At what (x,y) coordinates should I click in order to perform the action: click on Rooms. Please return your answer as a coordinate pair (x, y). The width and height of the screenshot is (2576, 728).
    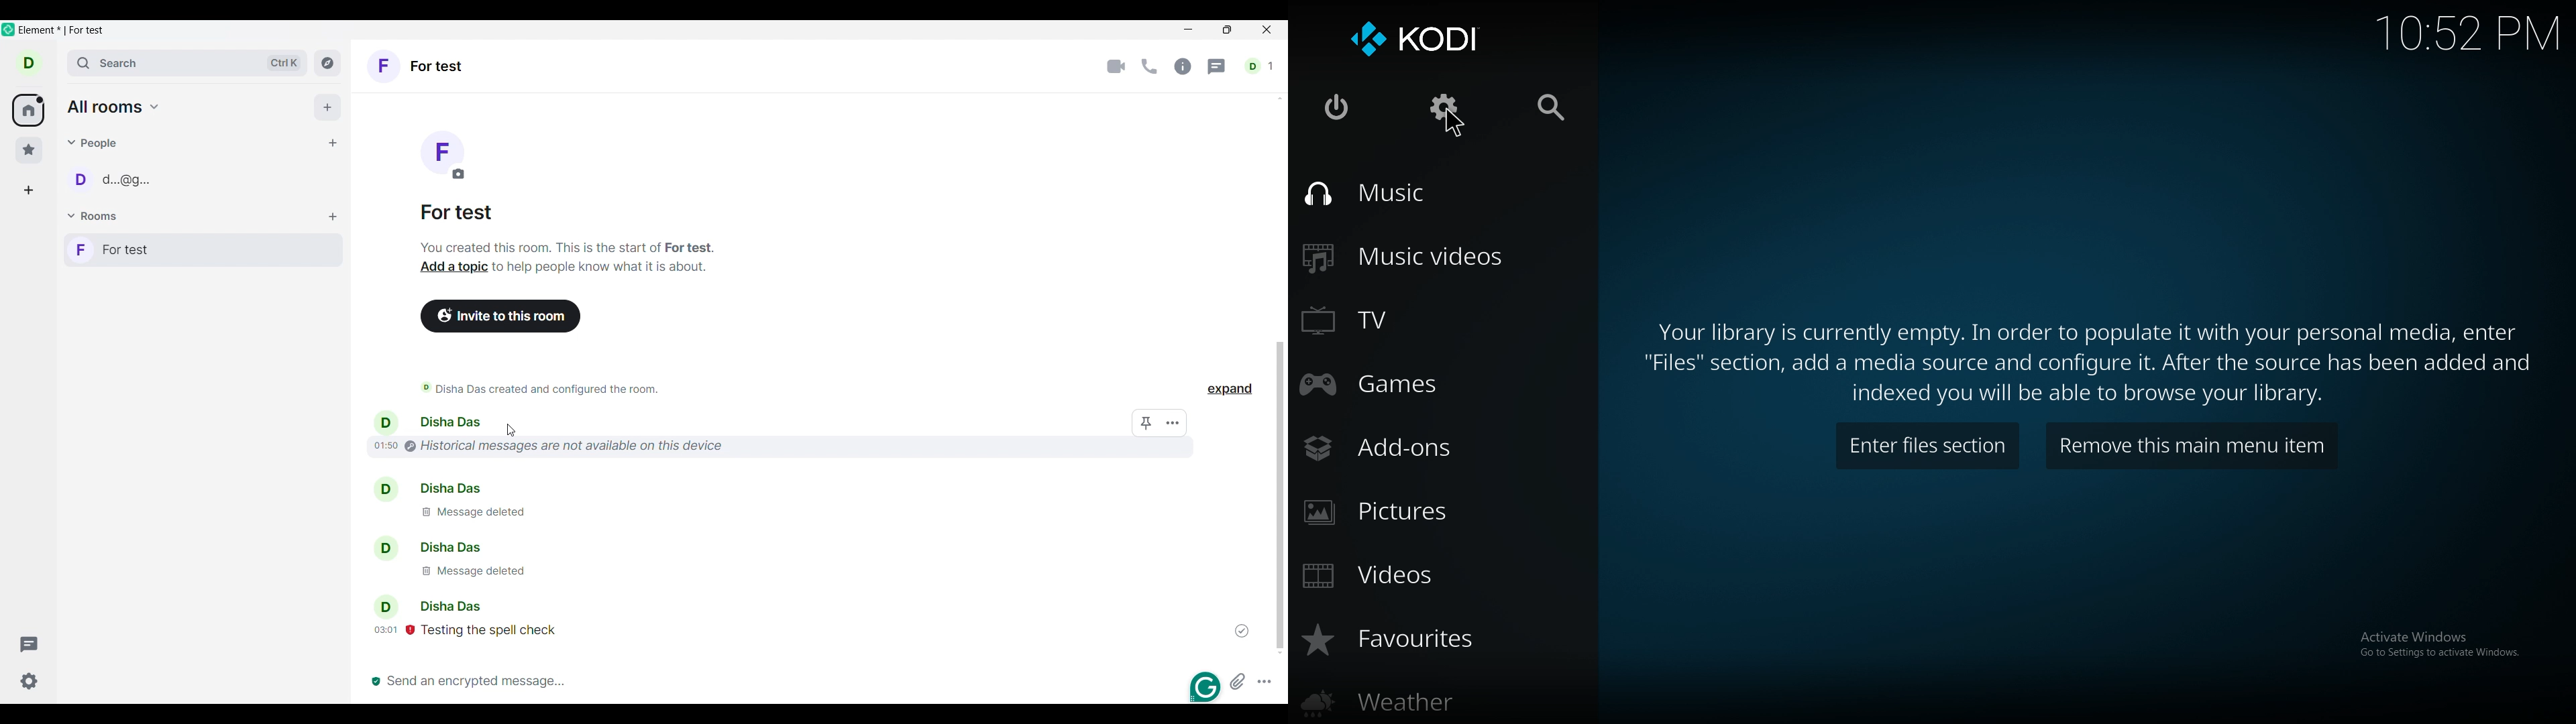
    Looking at the image, I should click on (95, 217).